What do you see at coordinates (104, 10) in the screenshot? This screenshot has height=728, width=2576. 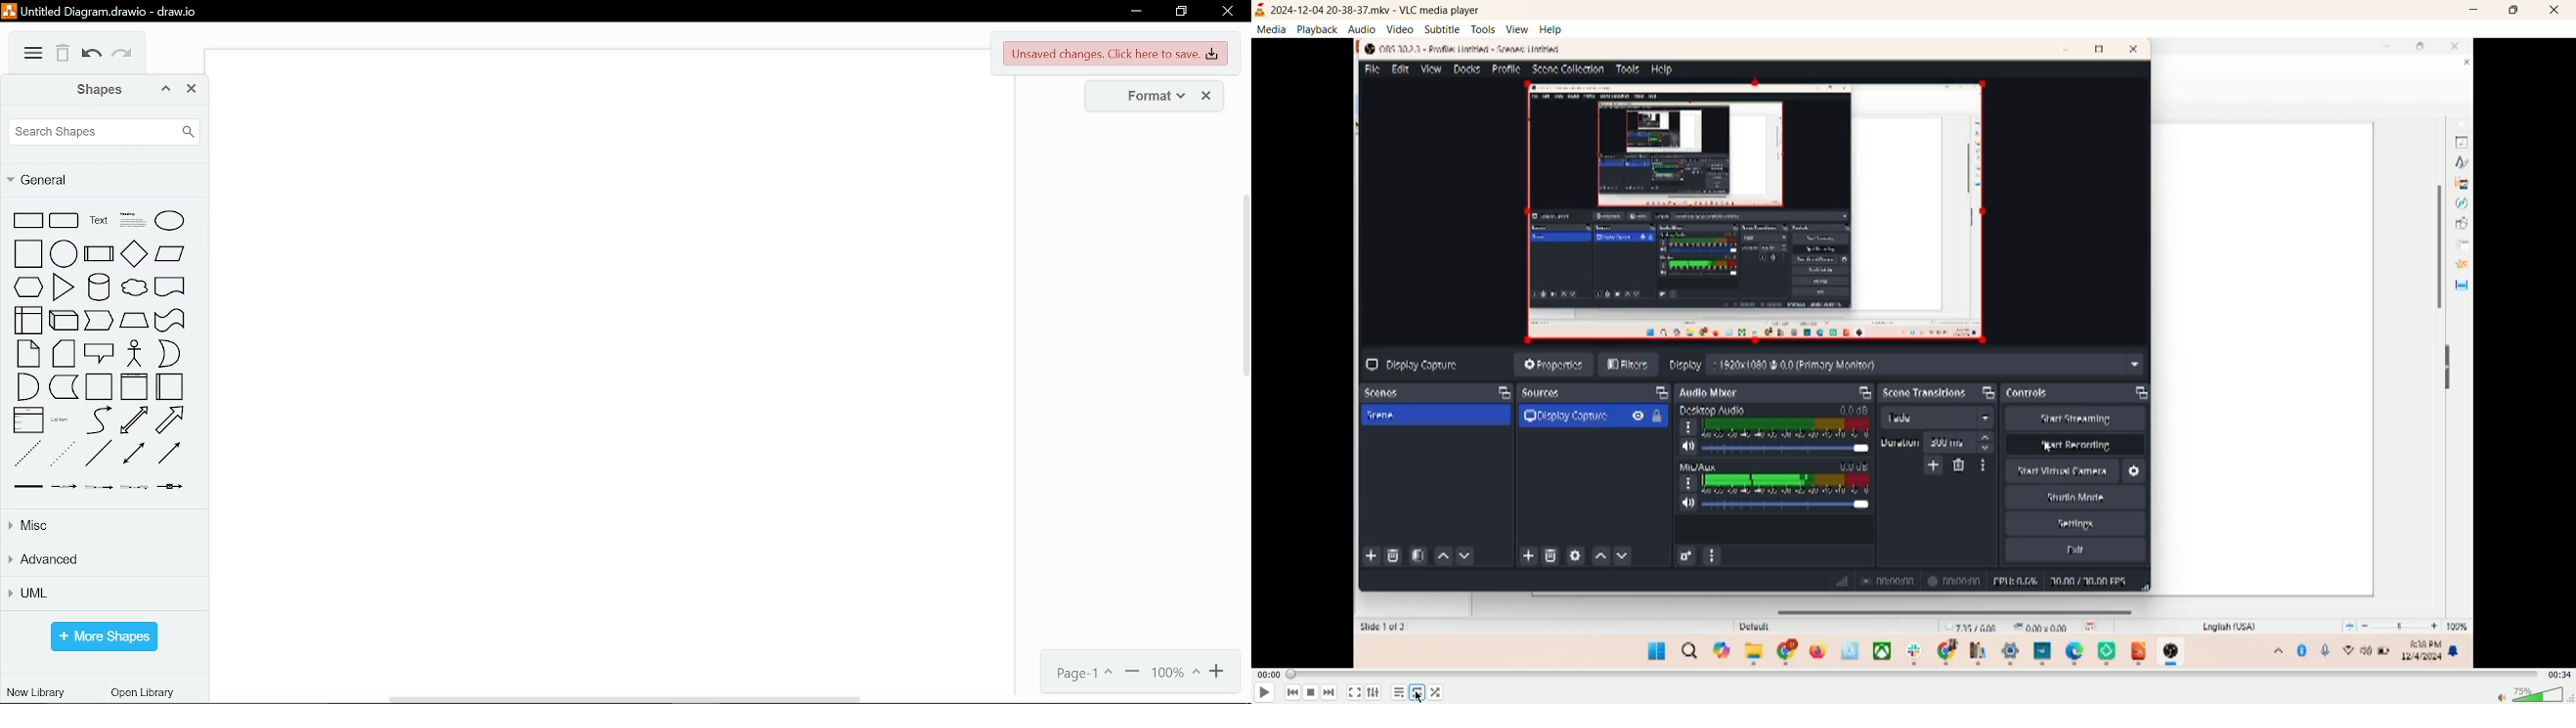 I see `Untitled Diagram.drawio - draw.io` at bounding box center [104, 10].